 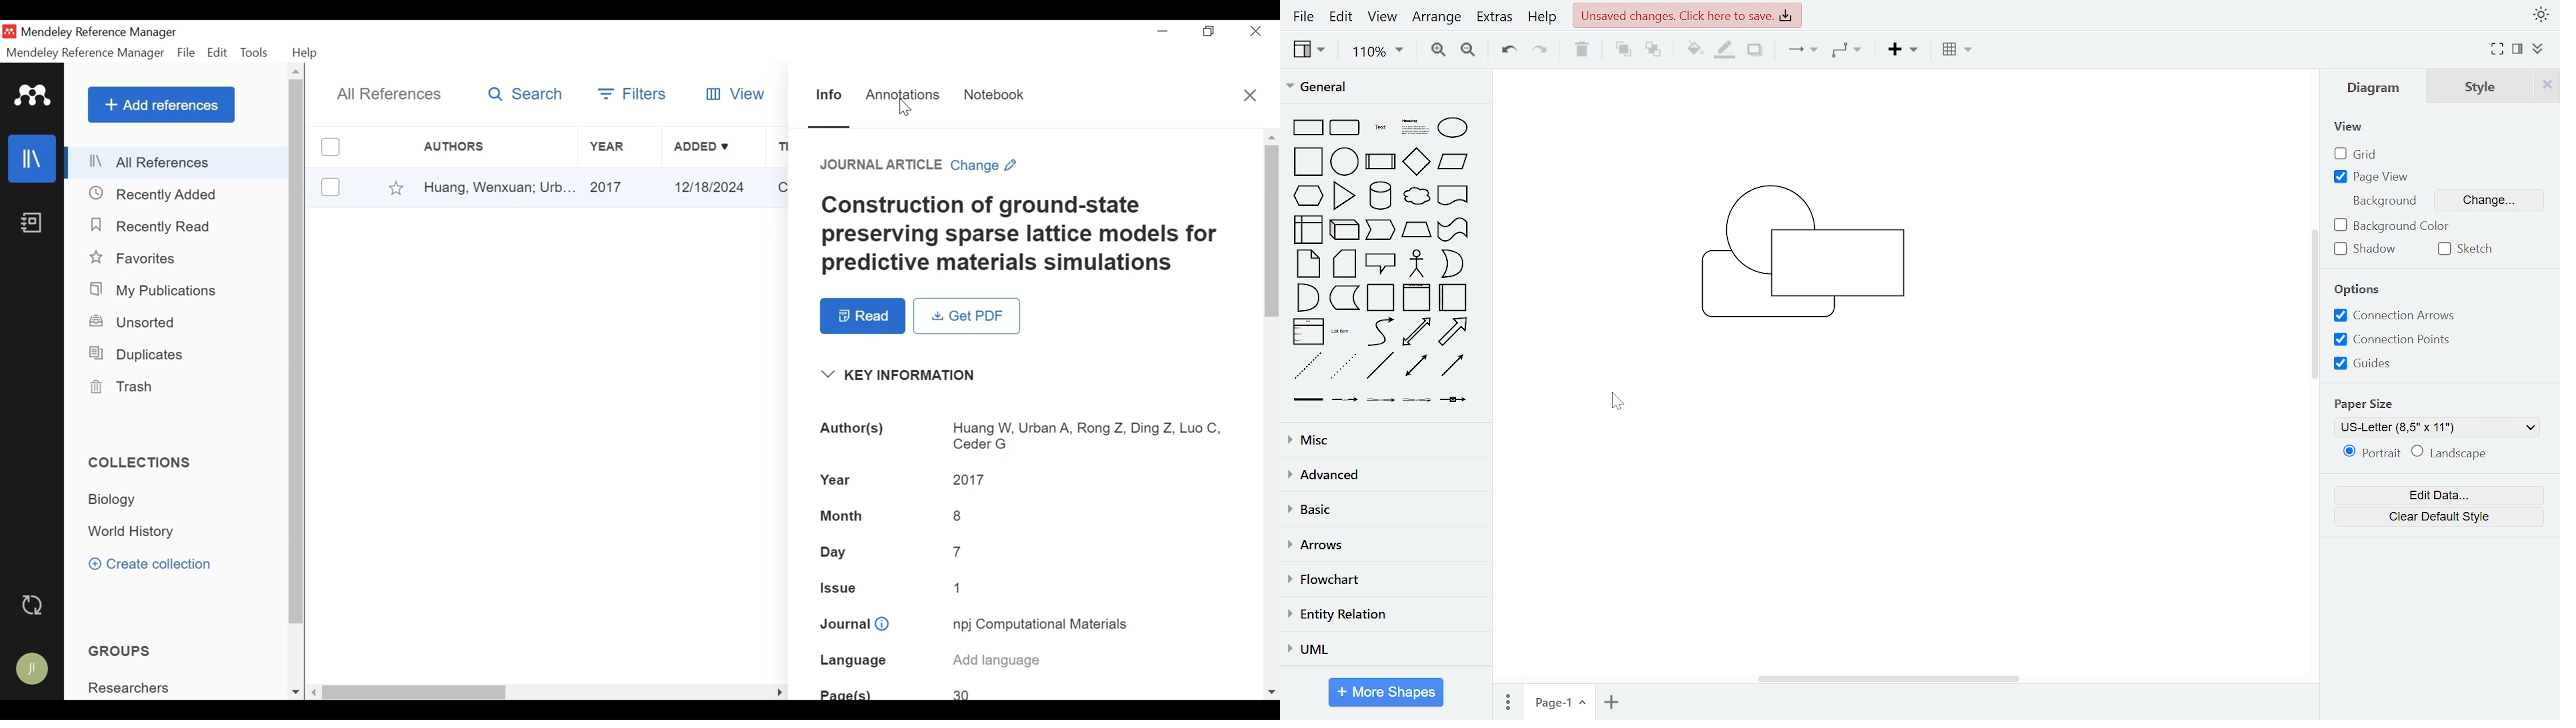 I want to click on horizontal container, so click(x=1452, y=298).